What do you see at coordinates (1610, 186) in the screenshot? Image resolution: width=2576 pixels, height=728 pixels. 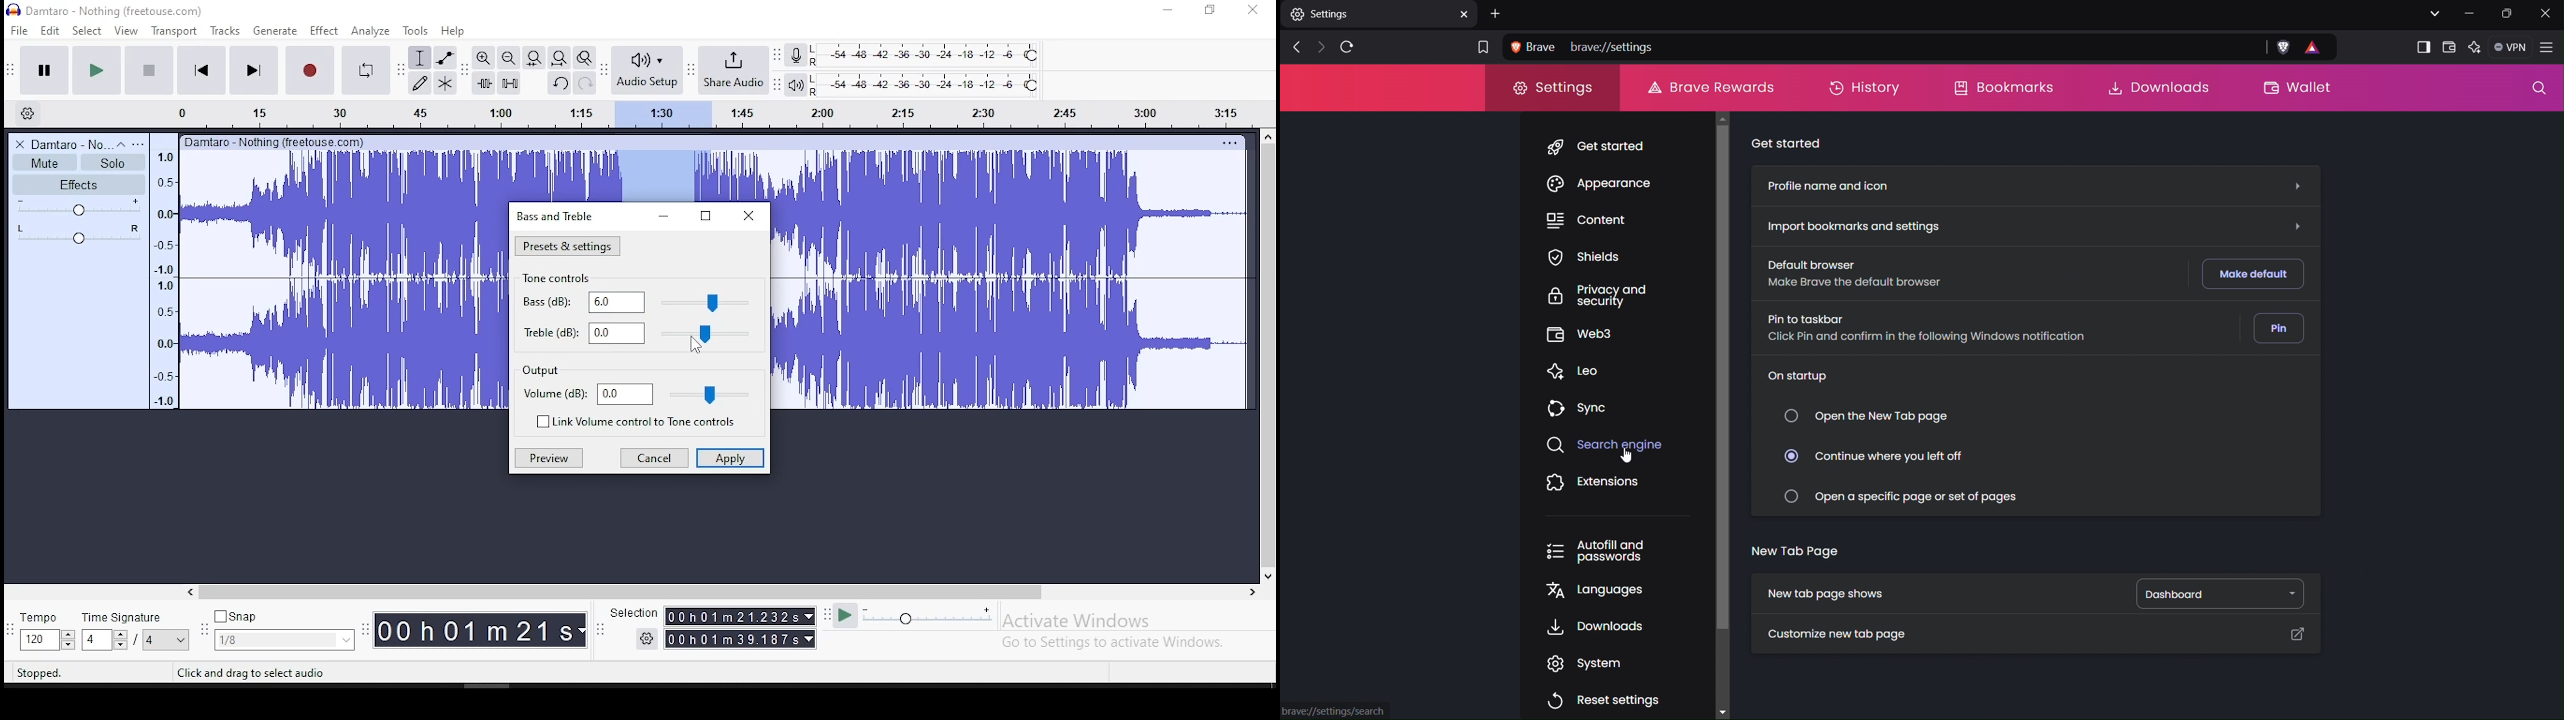 I see `Appearance` at bounding box center [1610, 186].